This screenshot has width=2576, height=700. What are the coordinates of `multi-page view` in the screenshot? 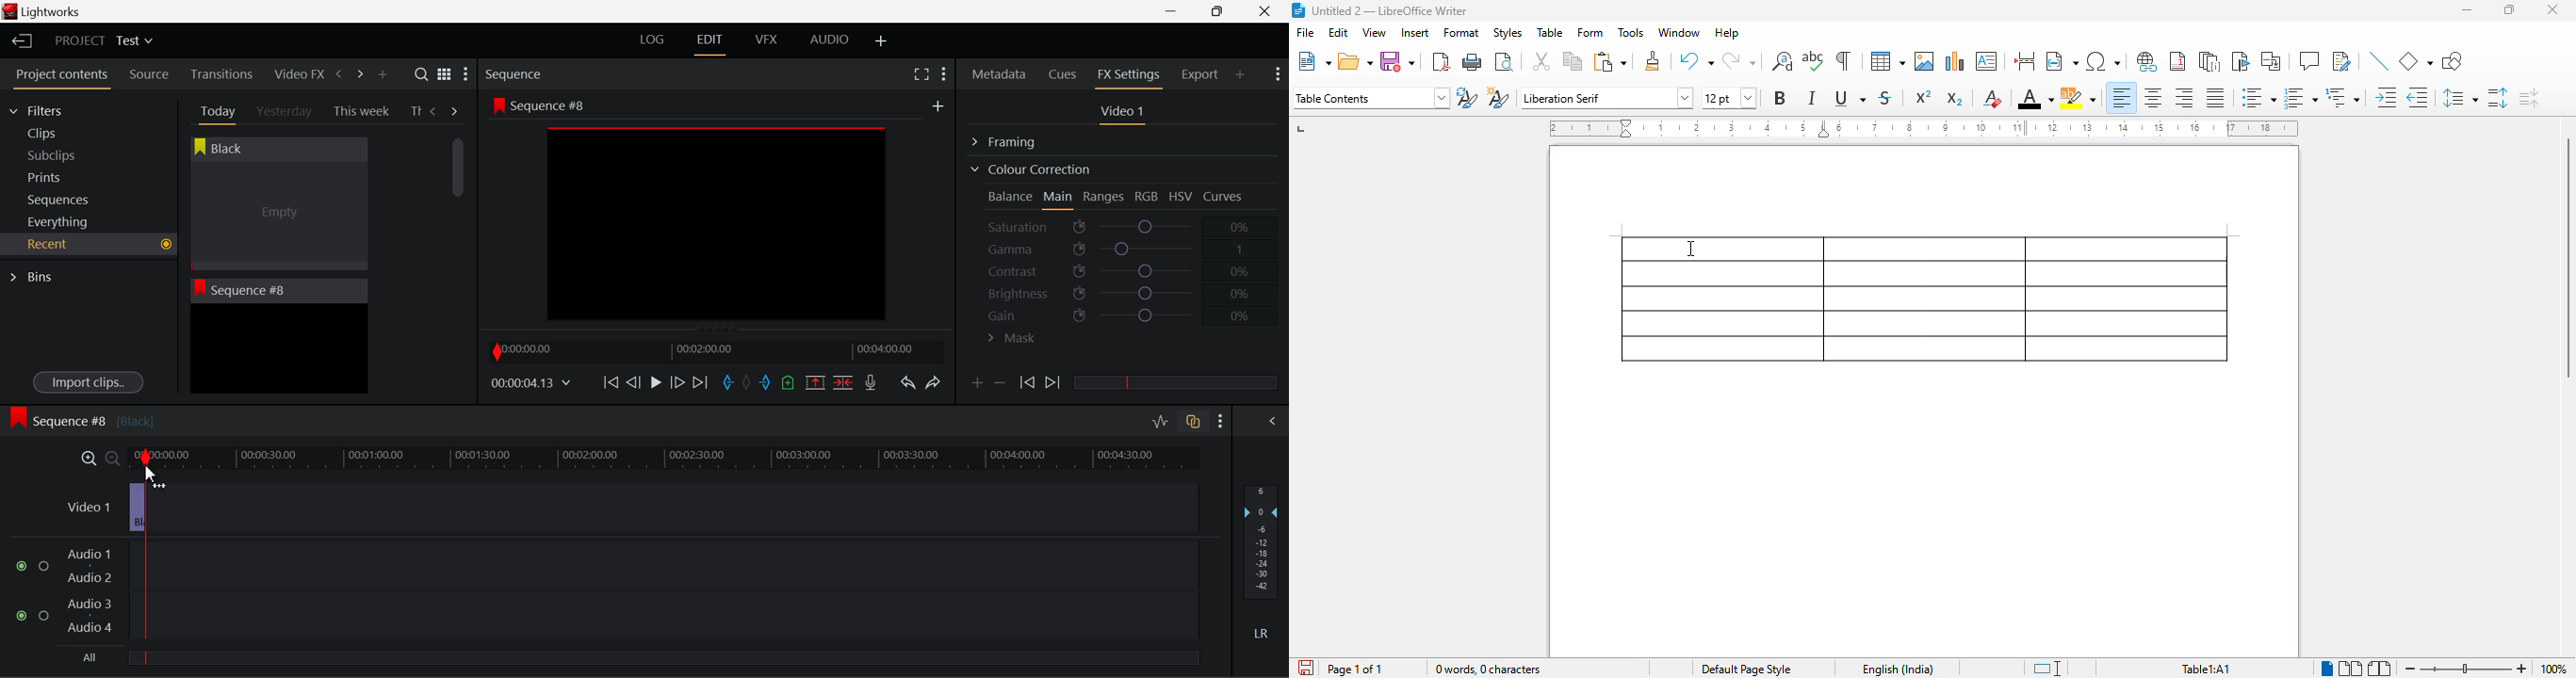 It's located at (2352, 669).